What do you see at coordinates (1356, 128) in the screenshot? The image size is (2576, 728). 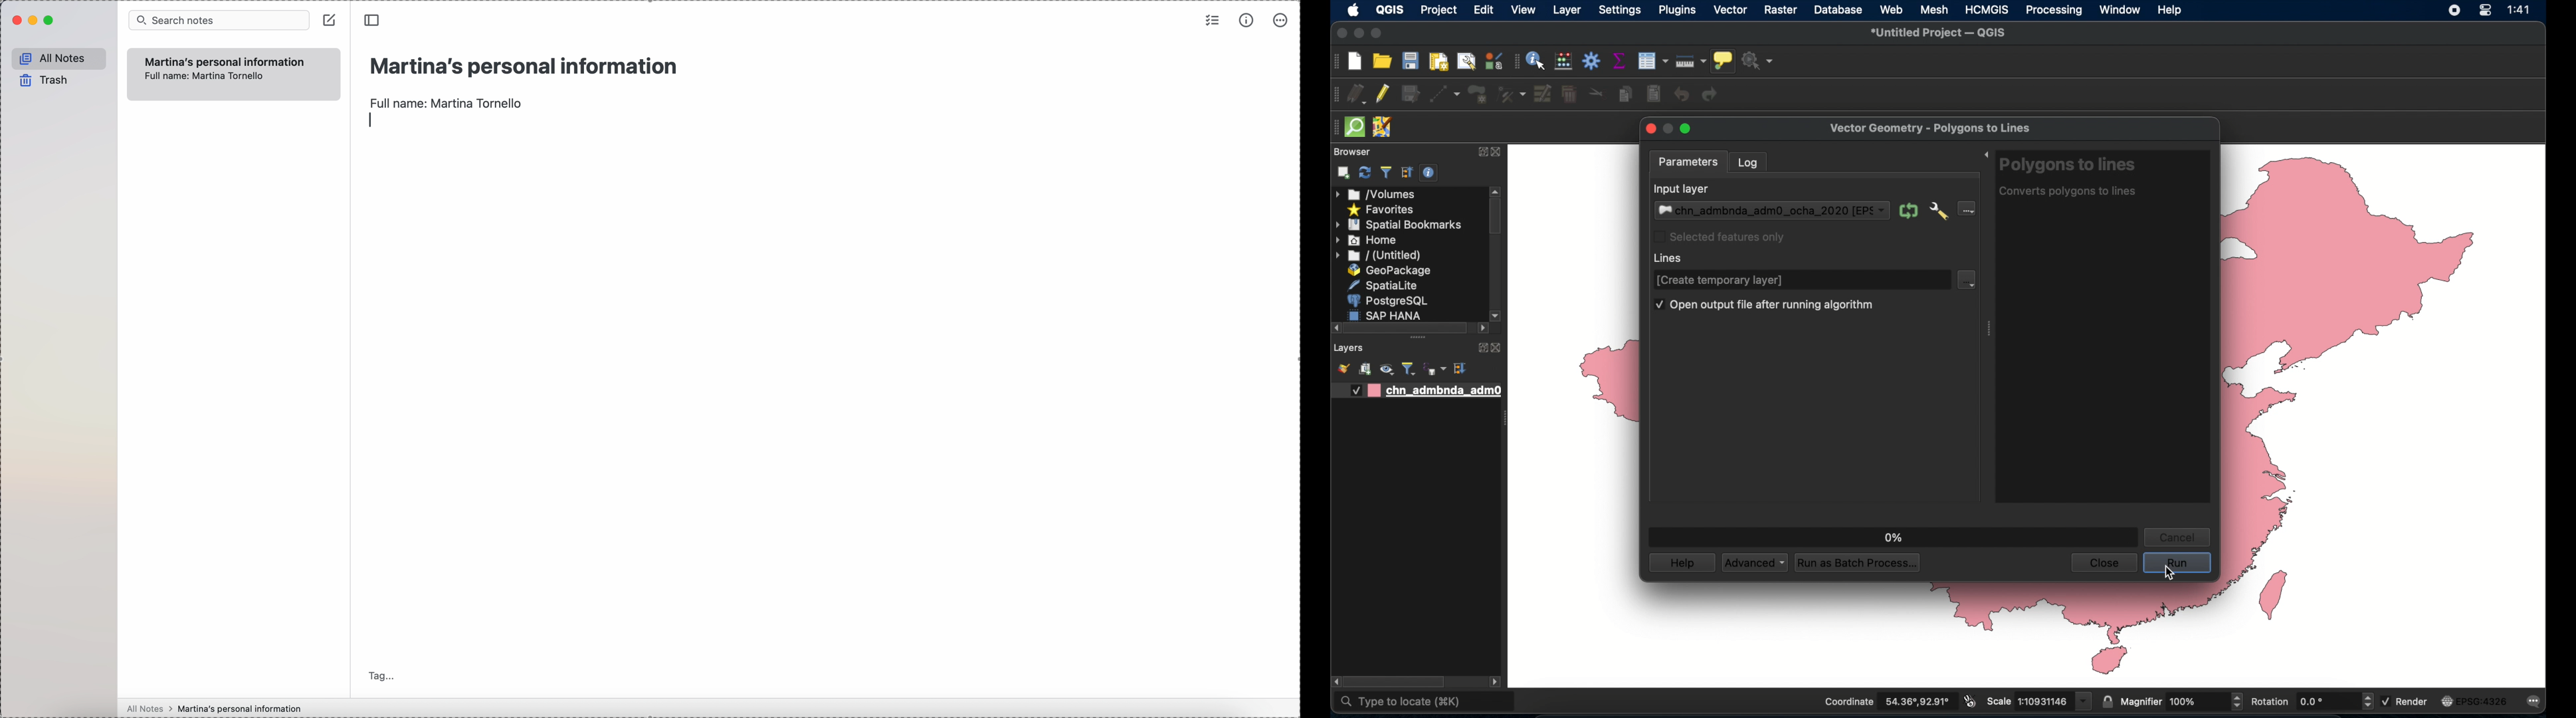 I see `quick osm` at bounding box center [1356, 128].